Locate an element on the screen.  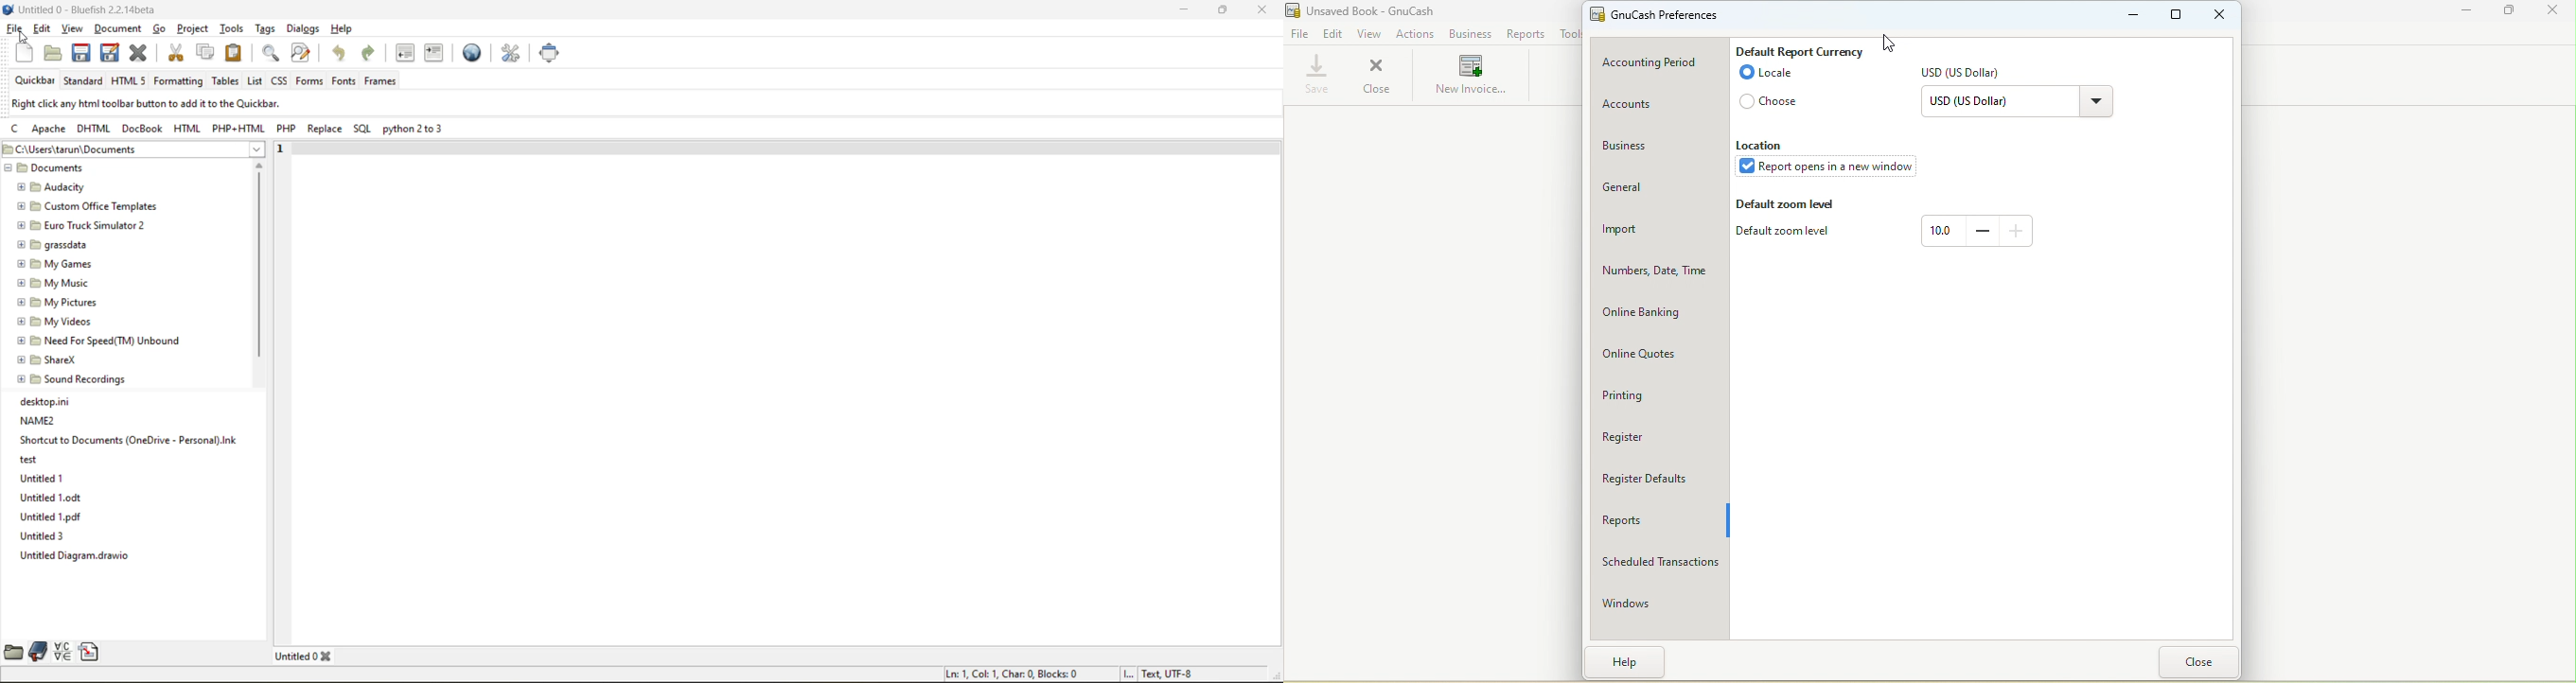
vertical scroll bar is located at coordinates (260, 263).